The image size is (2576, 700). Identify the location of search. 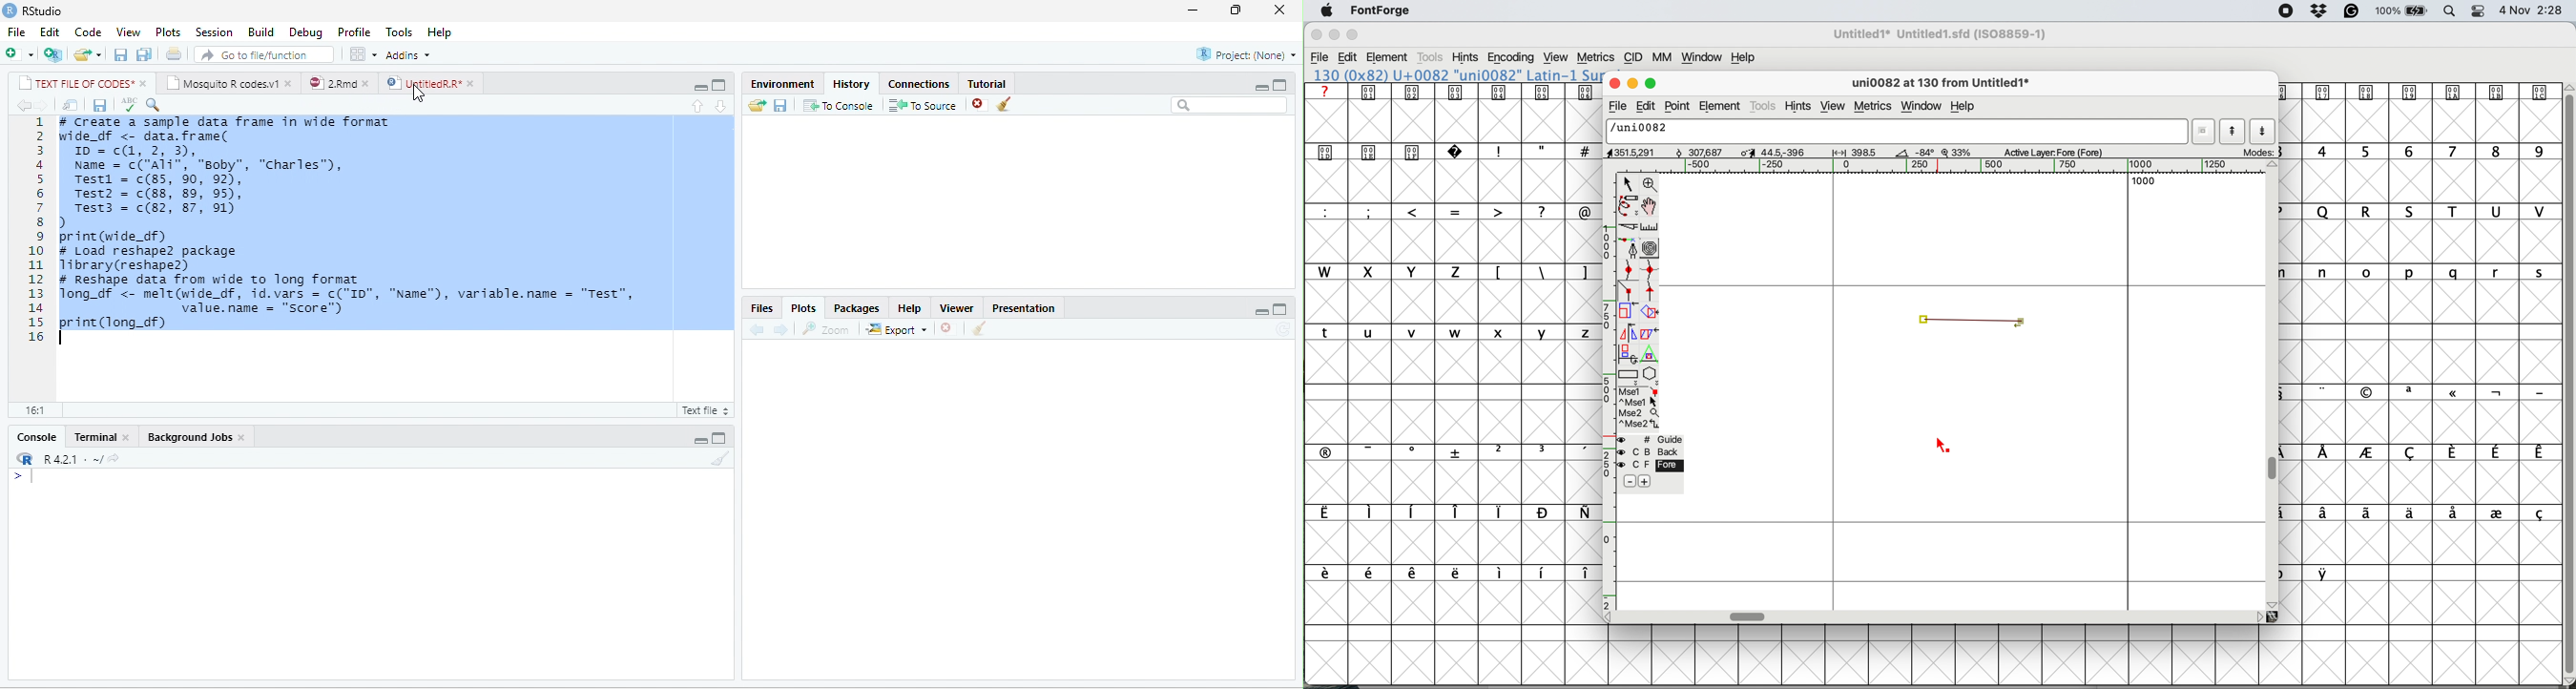
(153, 105).